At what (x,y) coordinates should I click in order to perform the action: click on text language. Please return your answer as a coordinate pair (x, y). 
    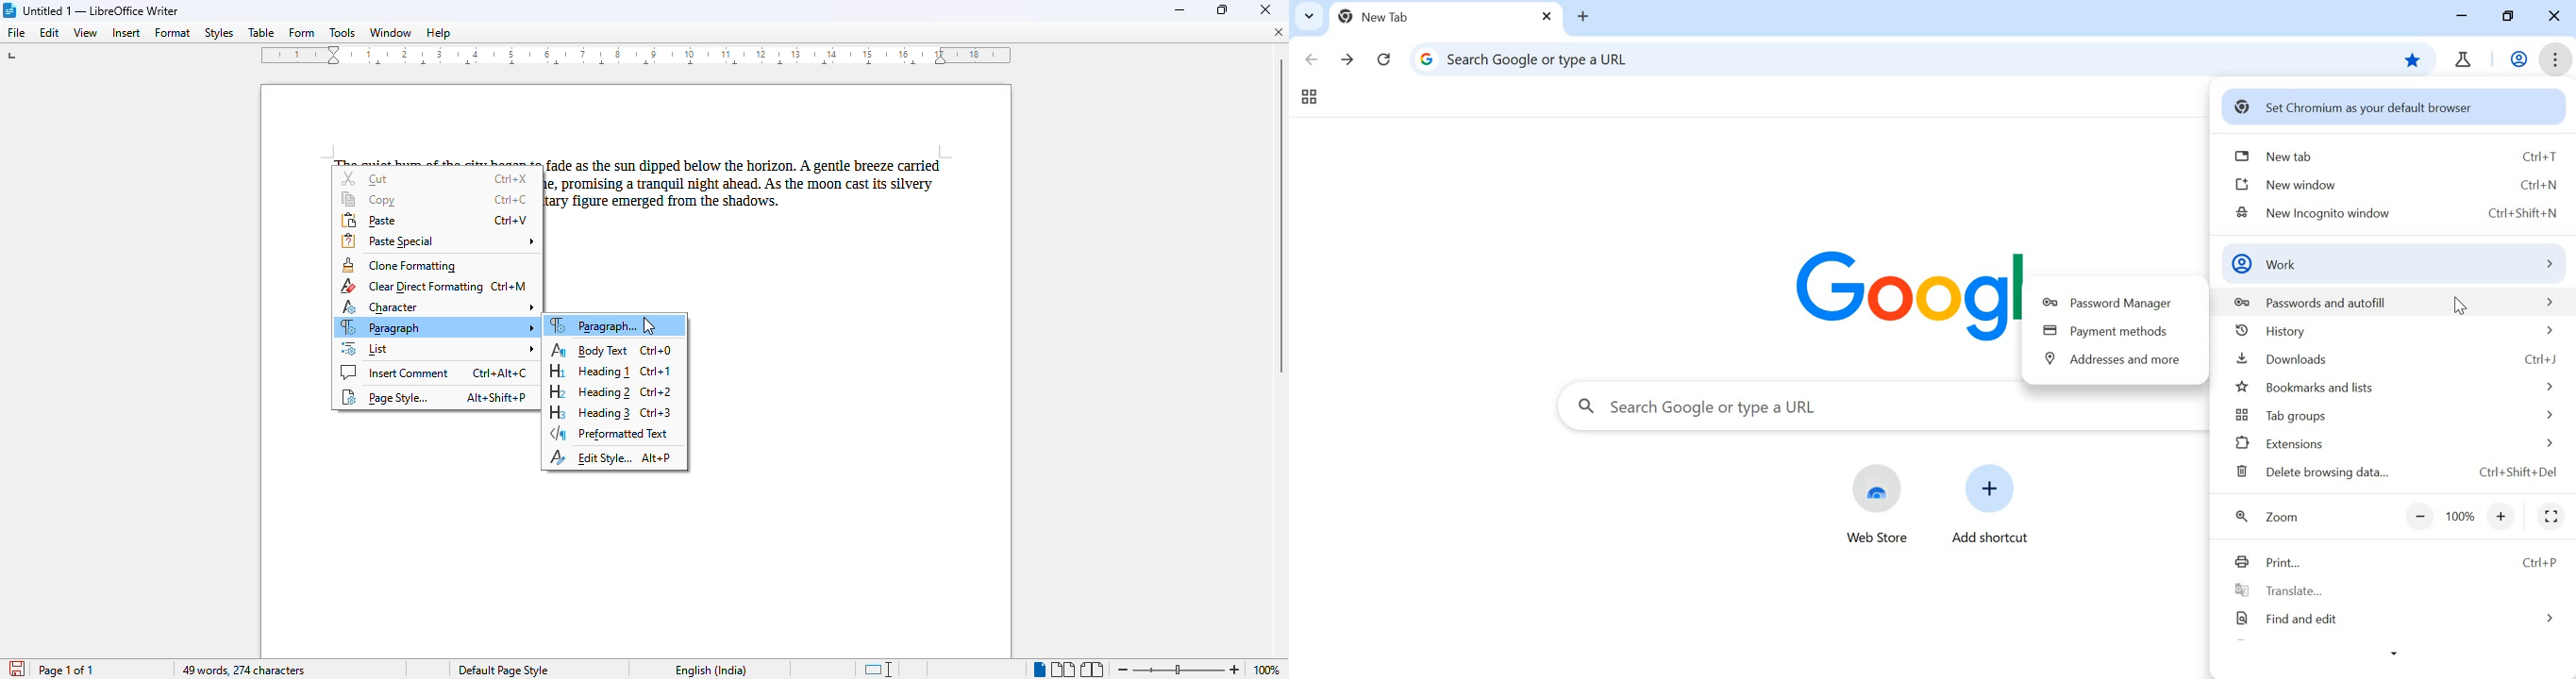
    Looking at the image, I should click on (711, 670).